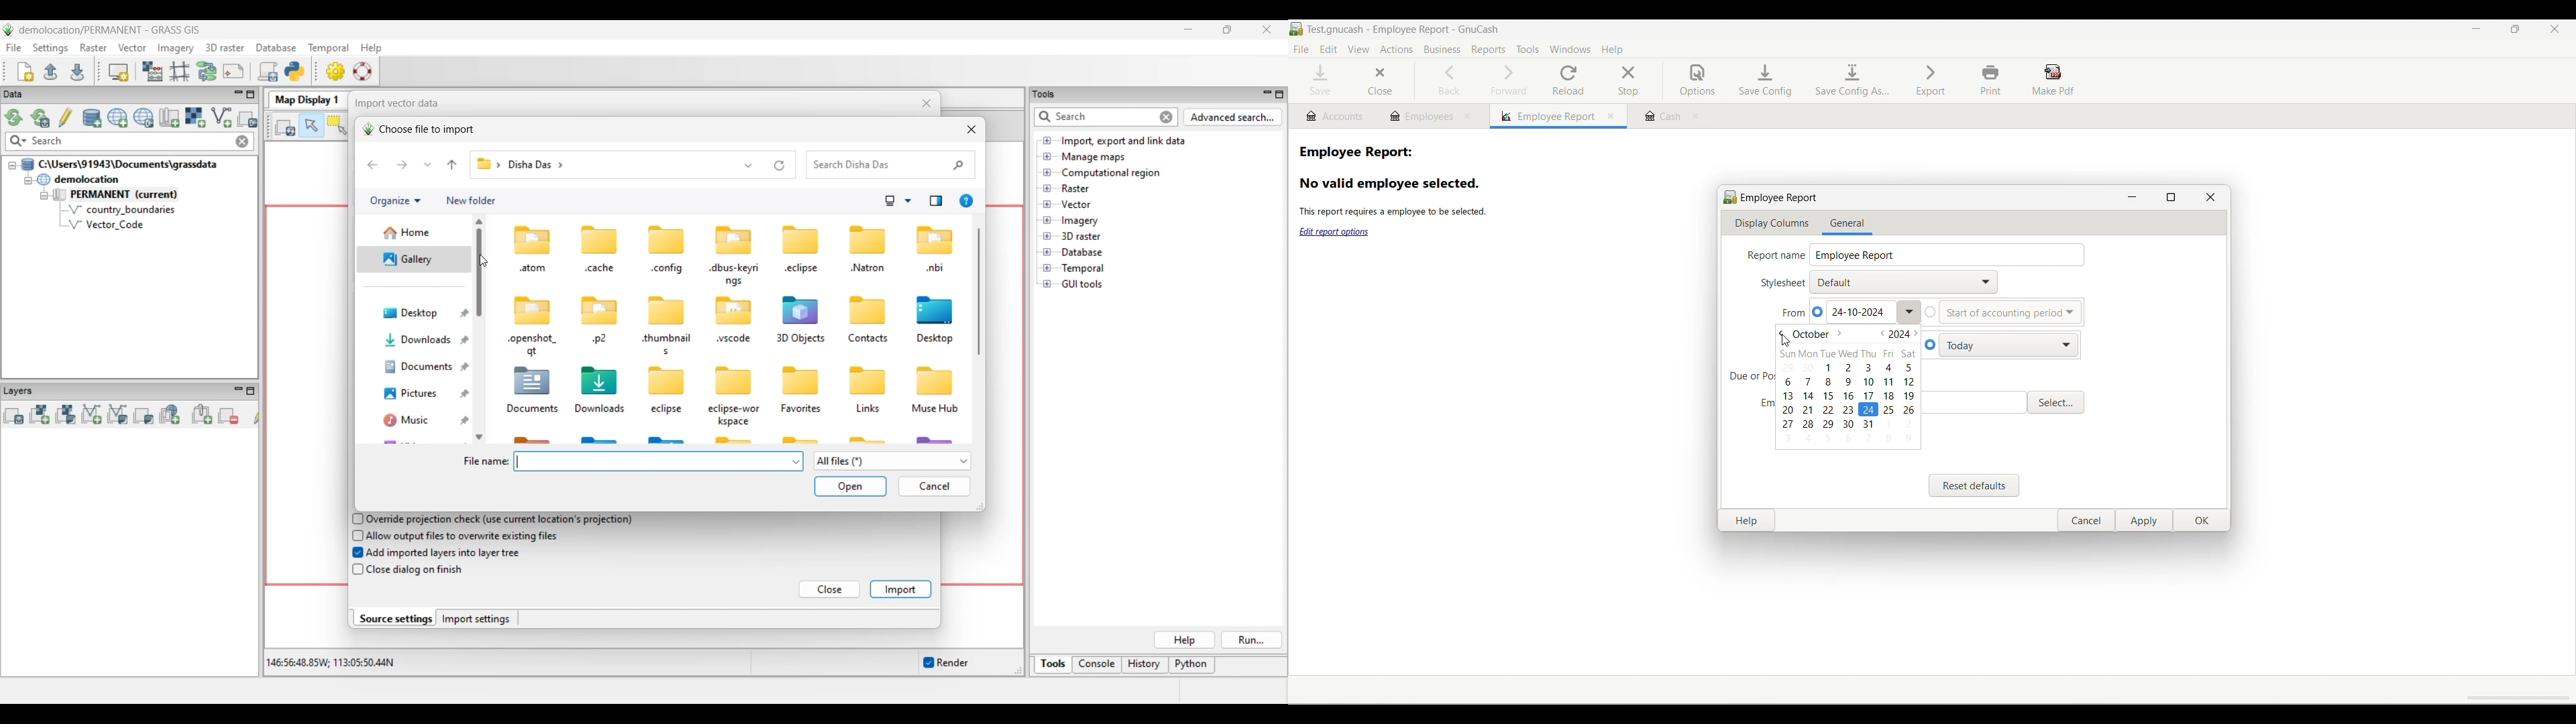 The height and width of the screenshot is (728, 2576). I want to click on Muse Hub, so click(935, 410).